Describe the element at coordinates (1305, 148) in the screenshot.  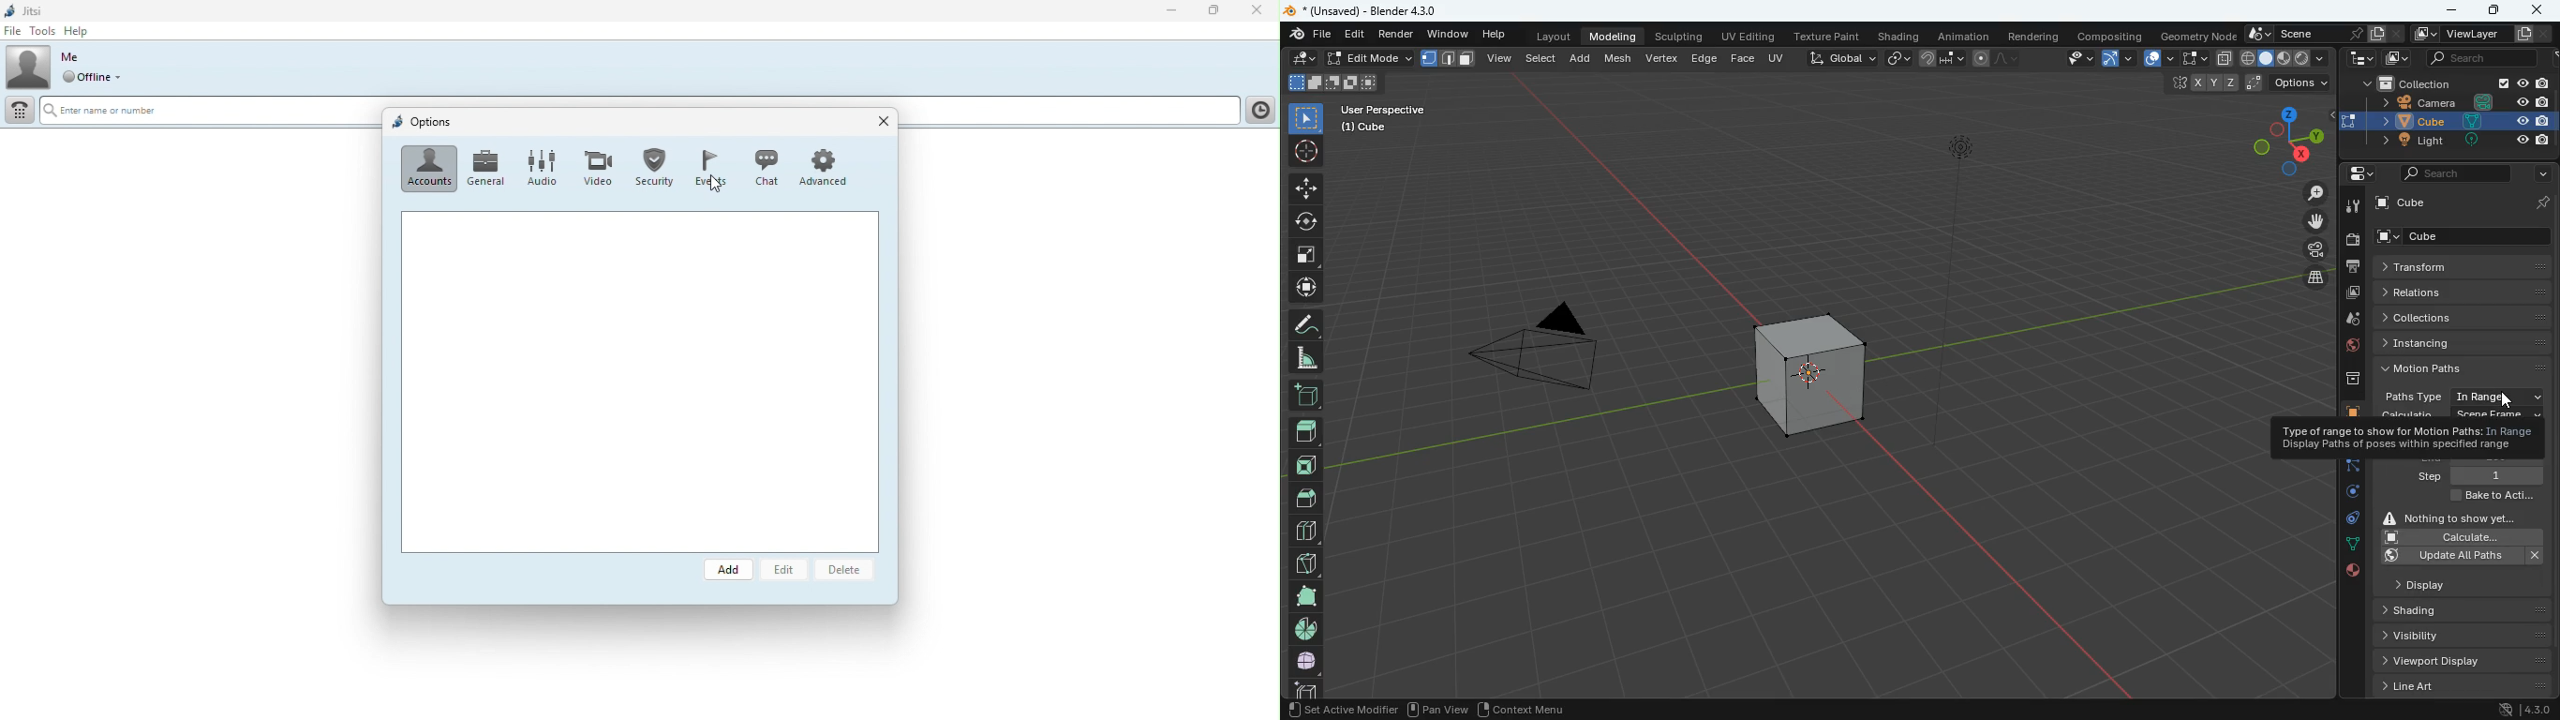
I see `aim` at that location.